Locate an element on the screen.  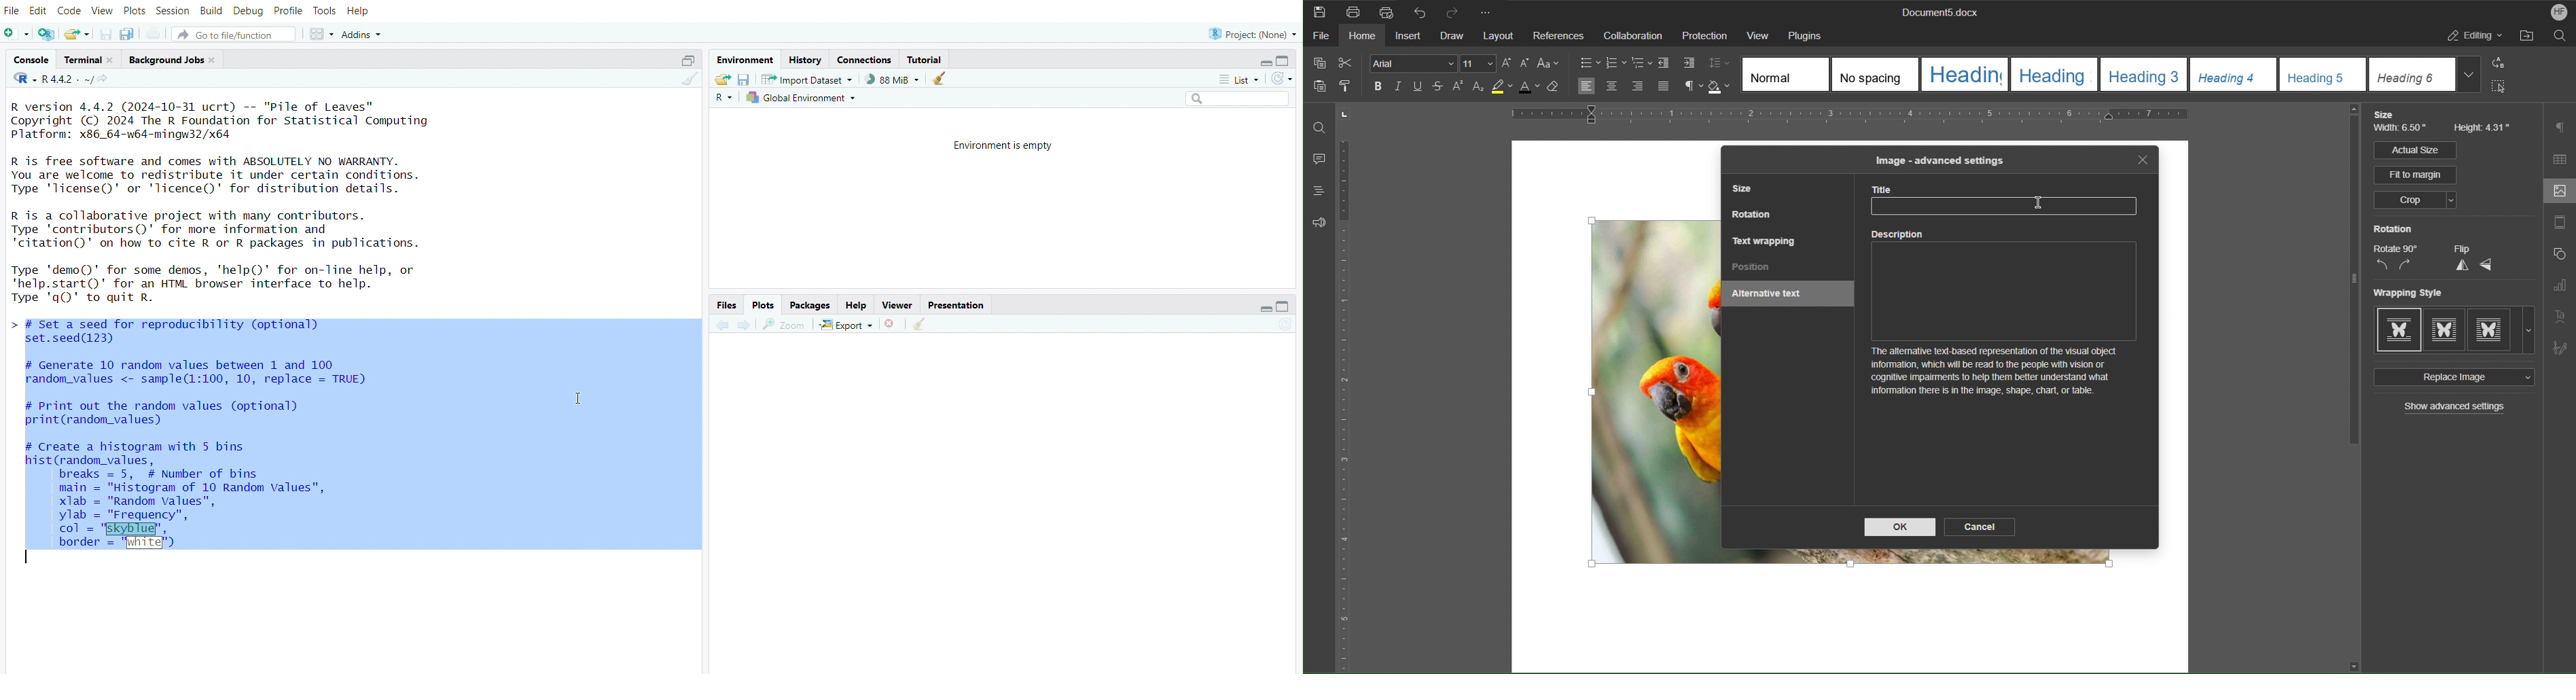
import dataset is located at coordinates (808, 79).